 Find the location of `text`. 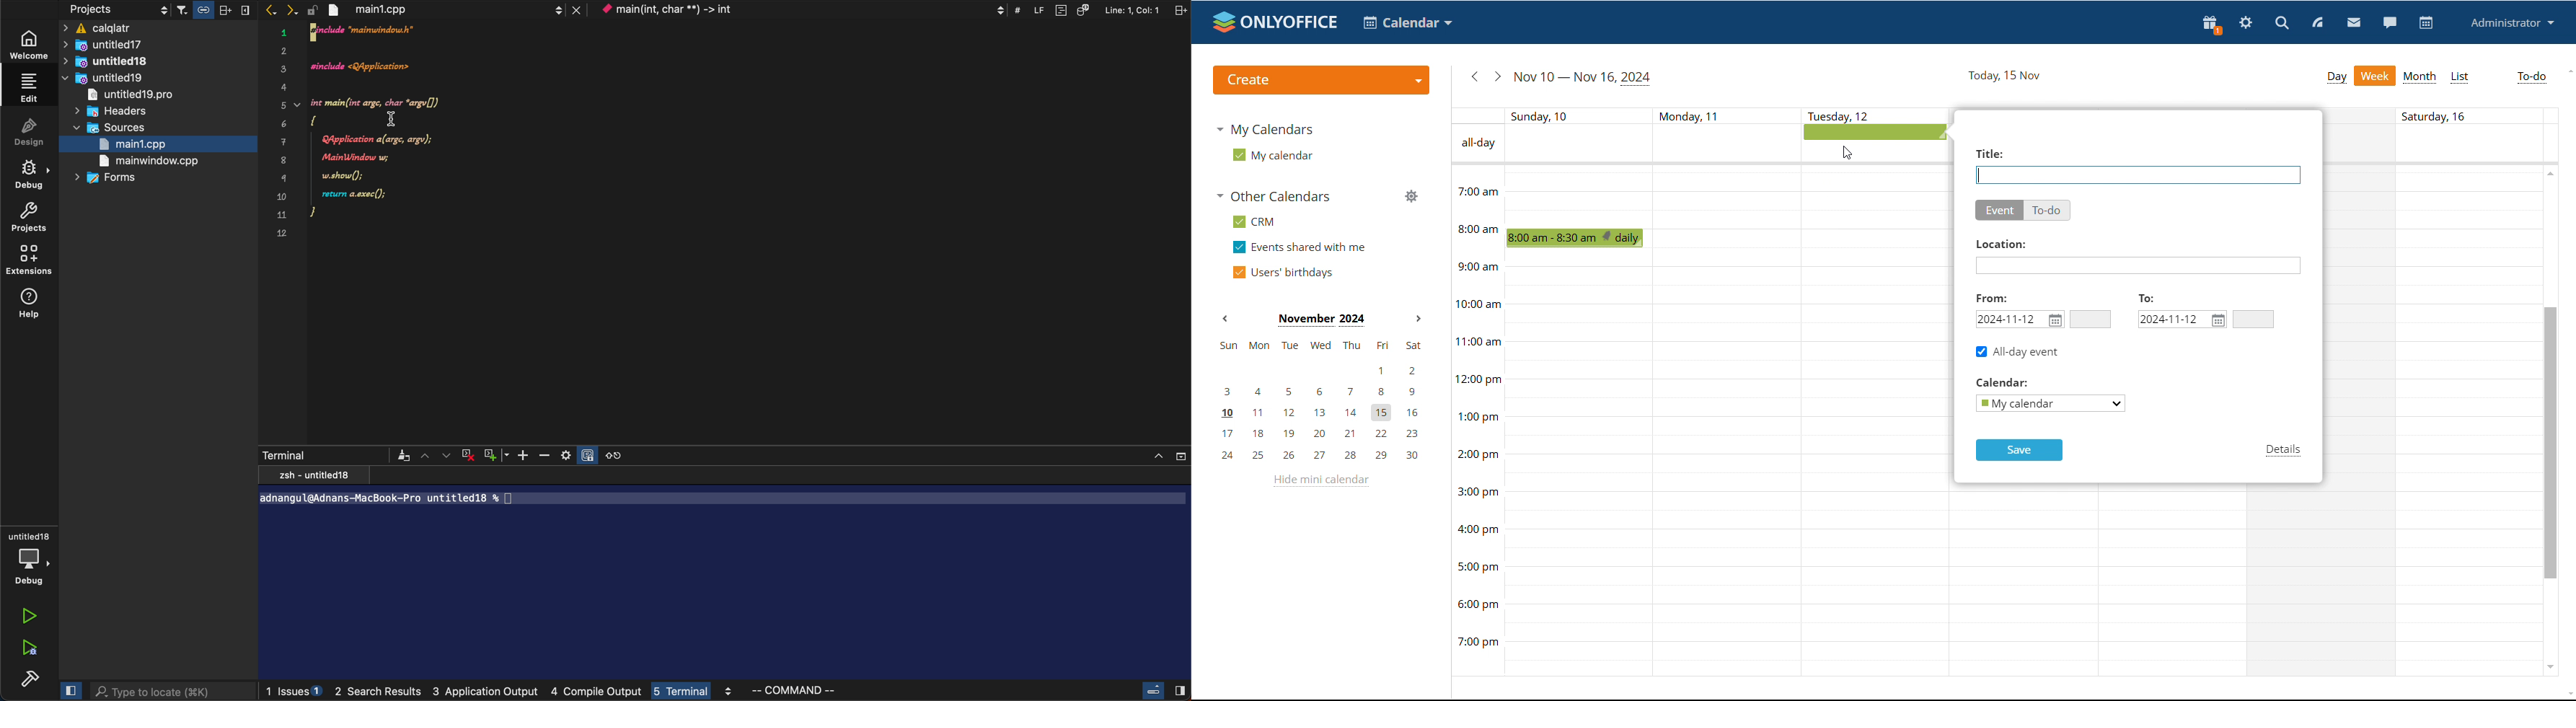

text is located at coordinates (1478, 144).